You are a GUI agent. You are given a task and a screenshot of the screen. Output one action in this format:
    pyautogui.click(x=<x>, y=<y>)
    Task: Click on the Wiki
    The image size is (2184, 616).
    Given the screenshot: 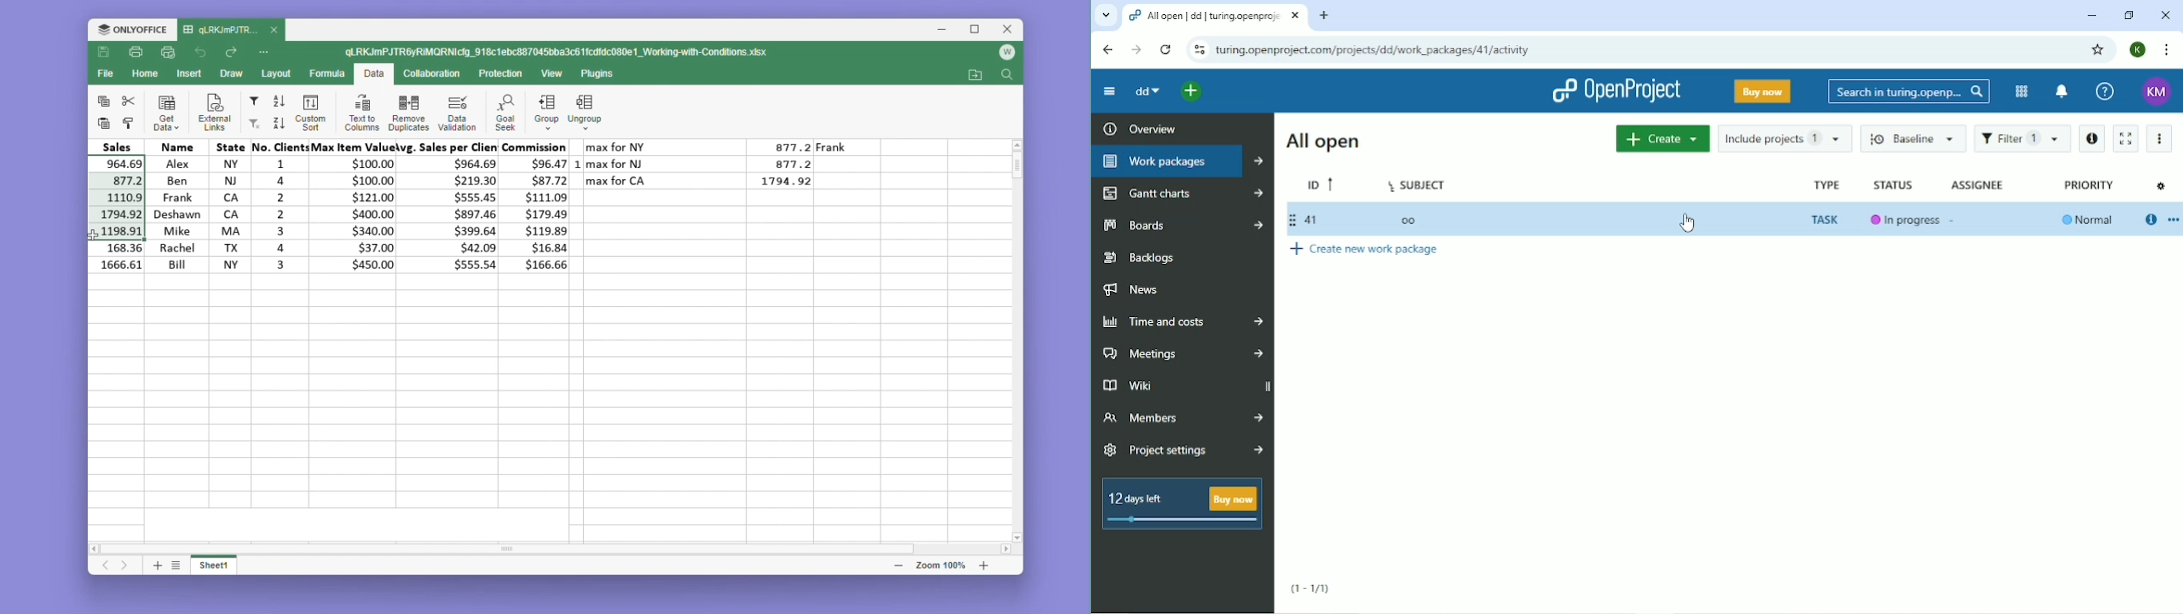 What is the action you would take?
    pyautogui.click(x=1184, y=386)
    